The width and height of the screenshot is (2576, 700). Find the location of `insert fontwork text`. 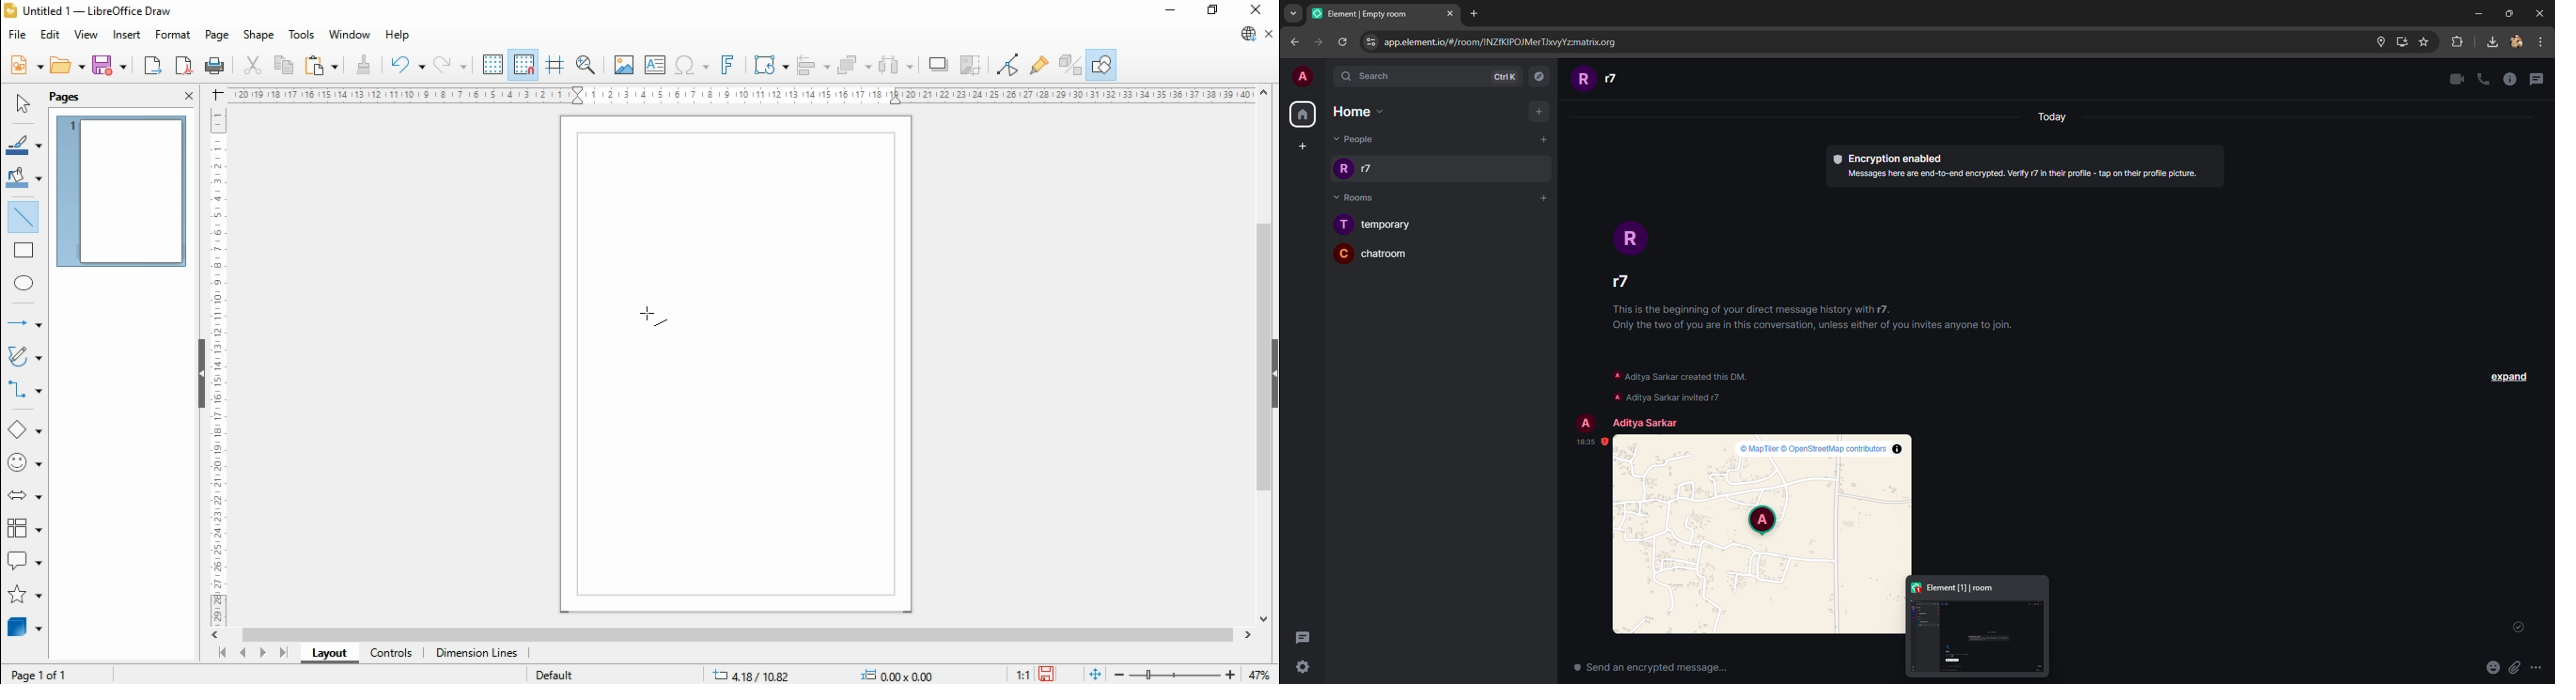

insert fontwork text is located at coordinates (729, 66).